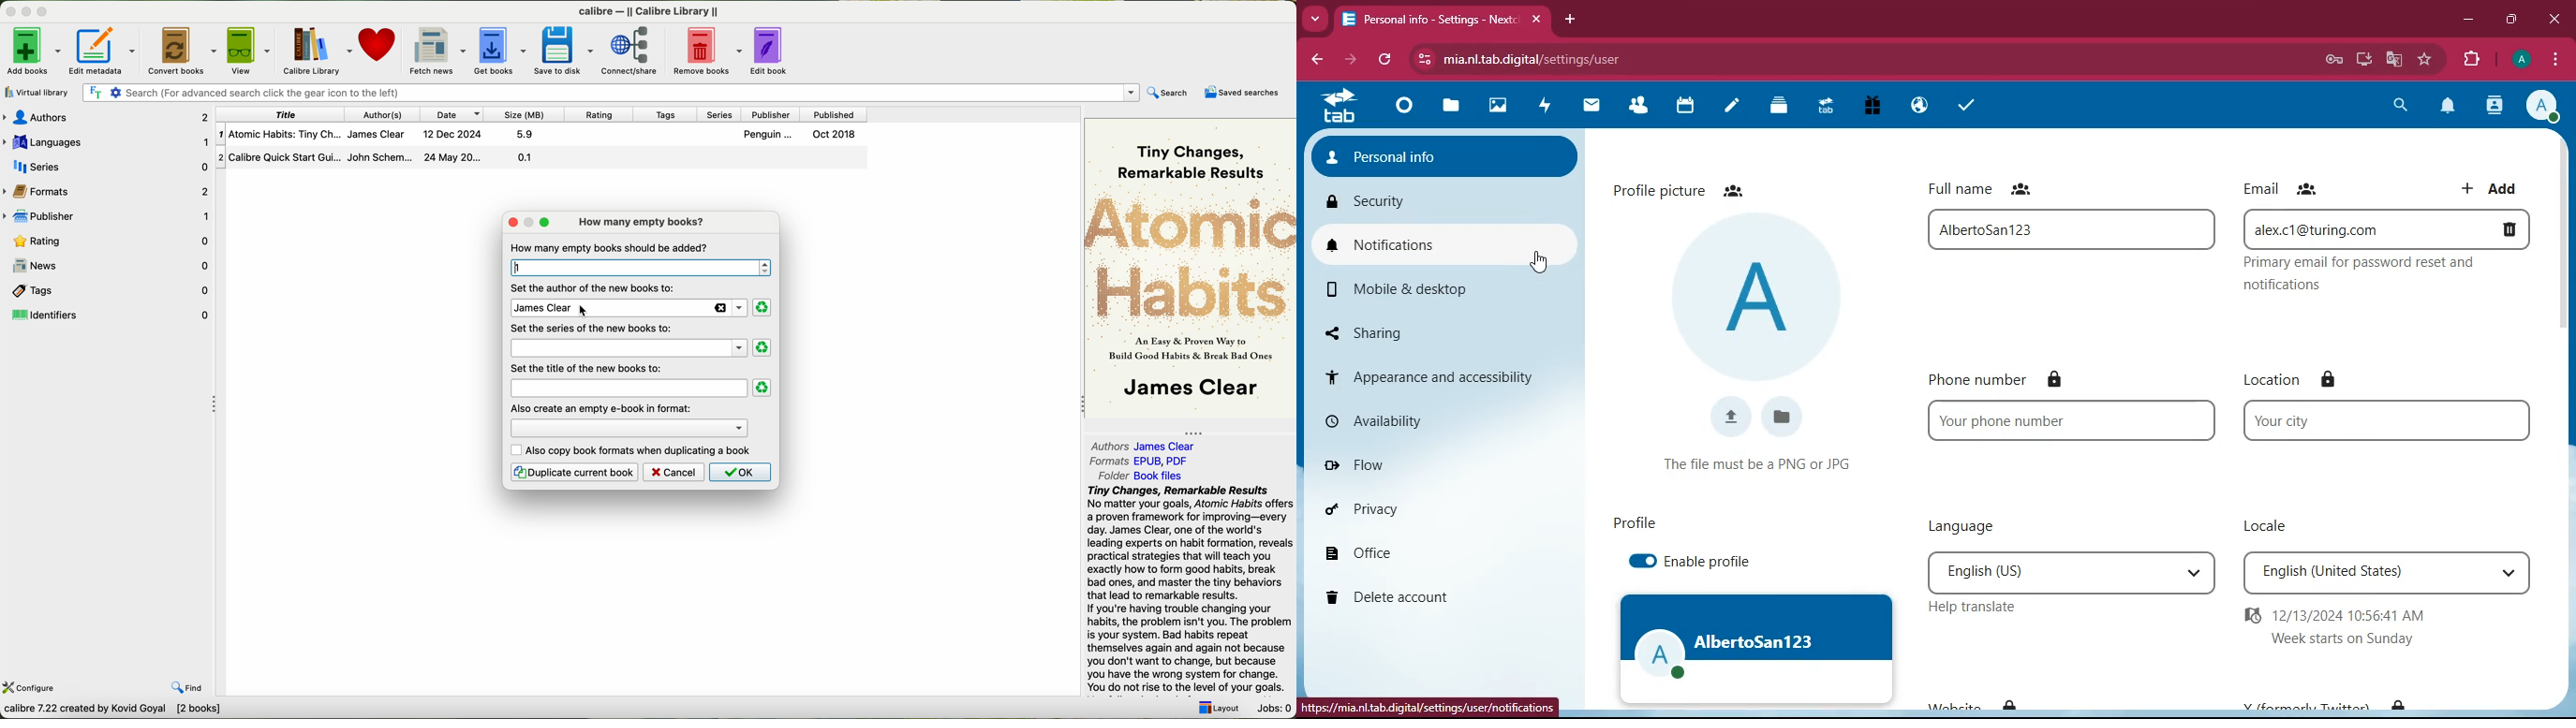 The height and width of the screenshot is (728, 2576). I want to click on also create and empy ebook in format, so click(602, 408).